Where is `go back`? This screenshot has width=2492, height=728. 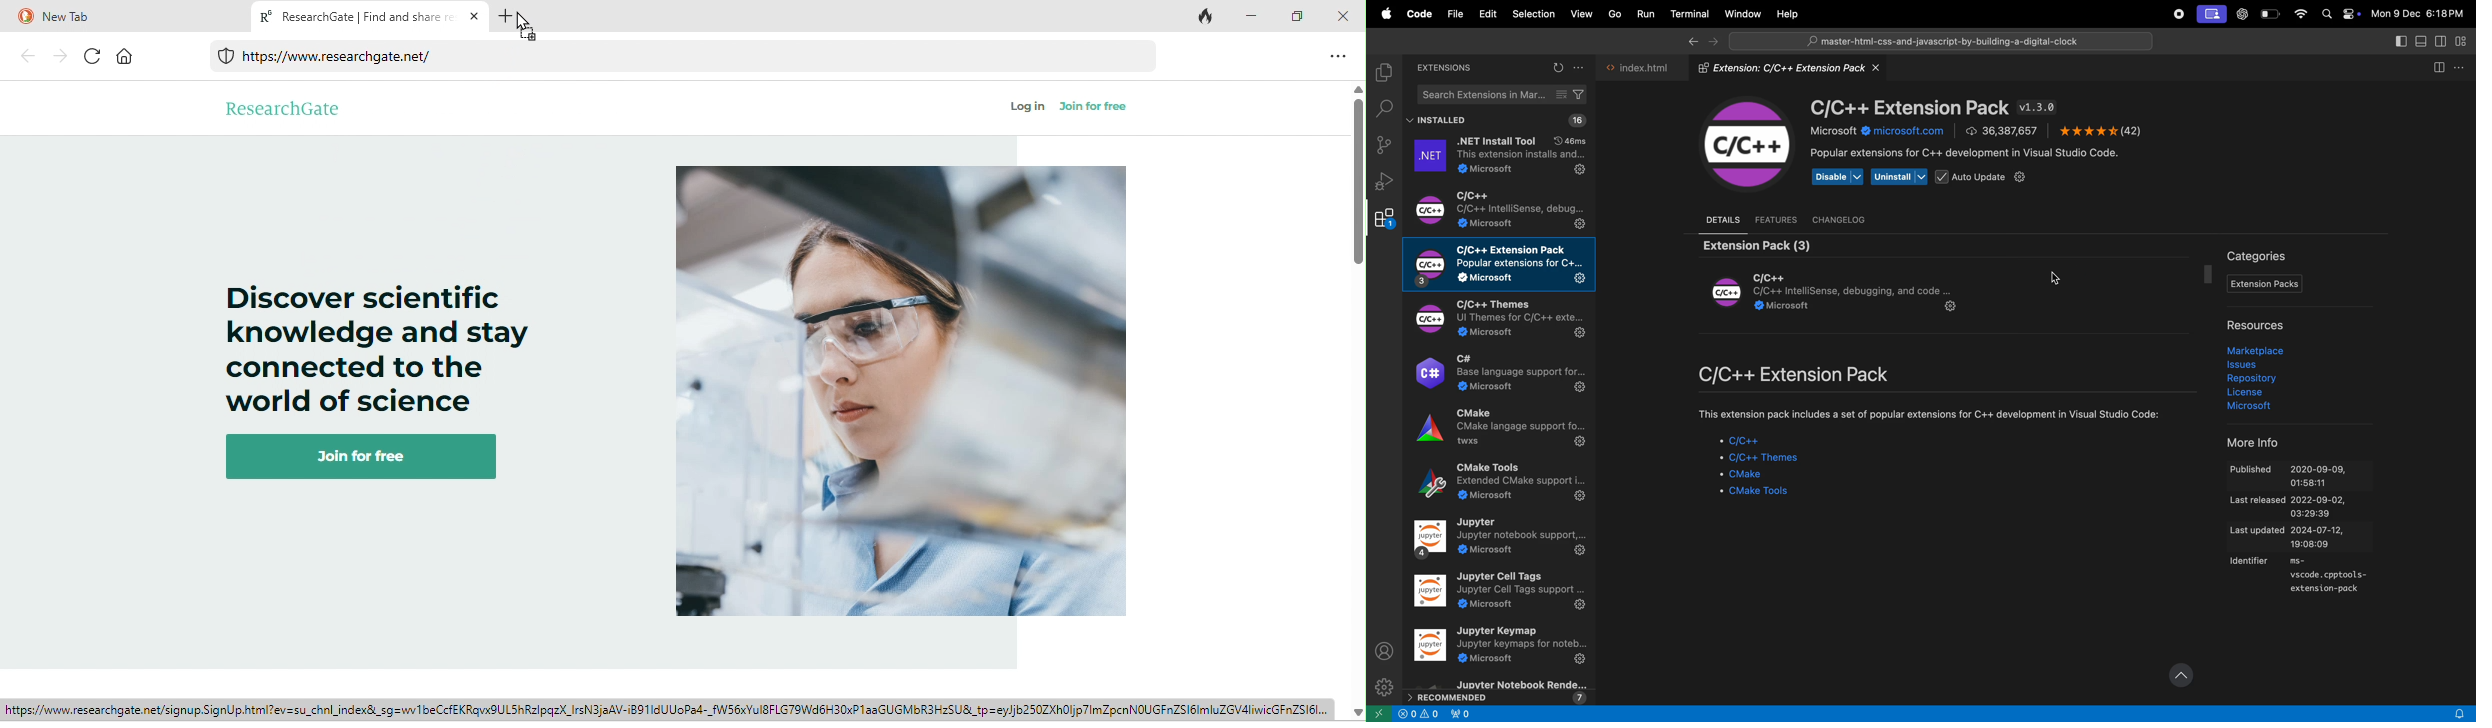
go back is located at coordinates (1691, 41).